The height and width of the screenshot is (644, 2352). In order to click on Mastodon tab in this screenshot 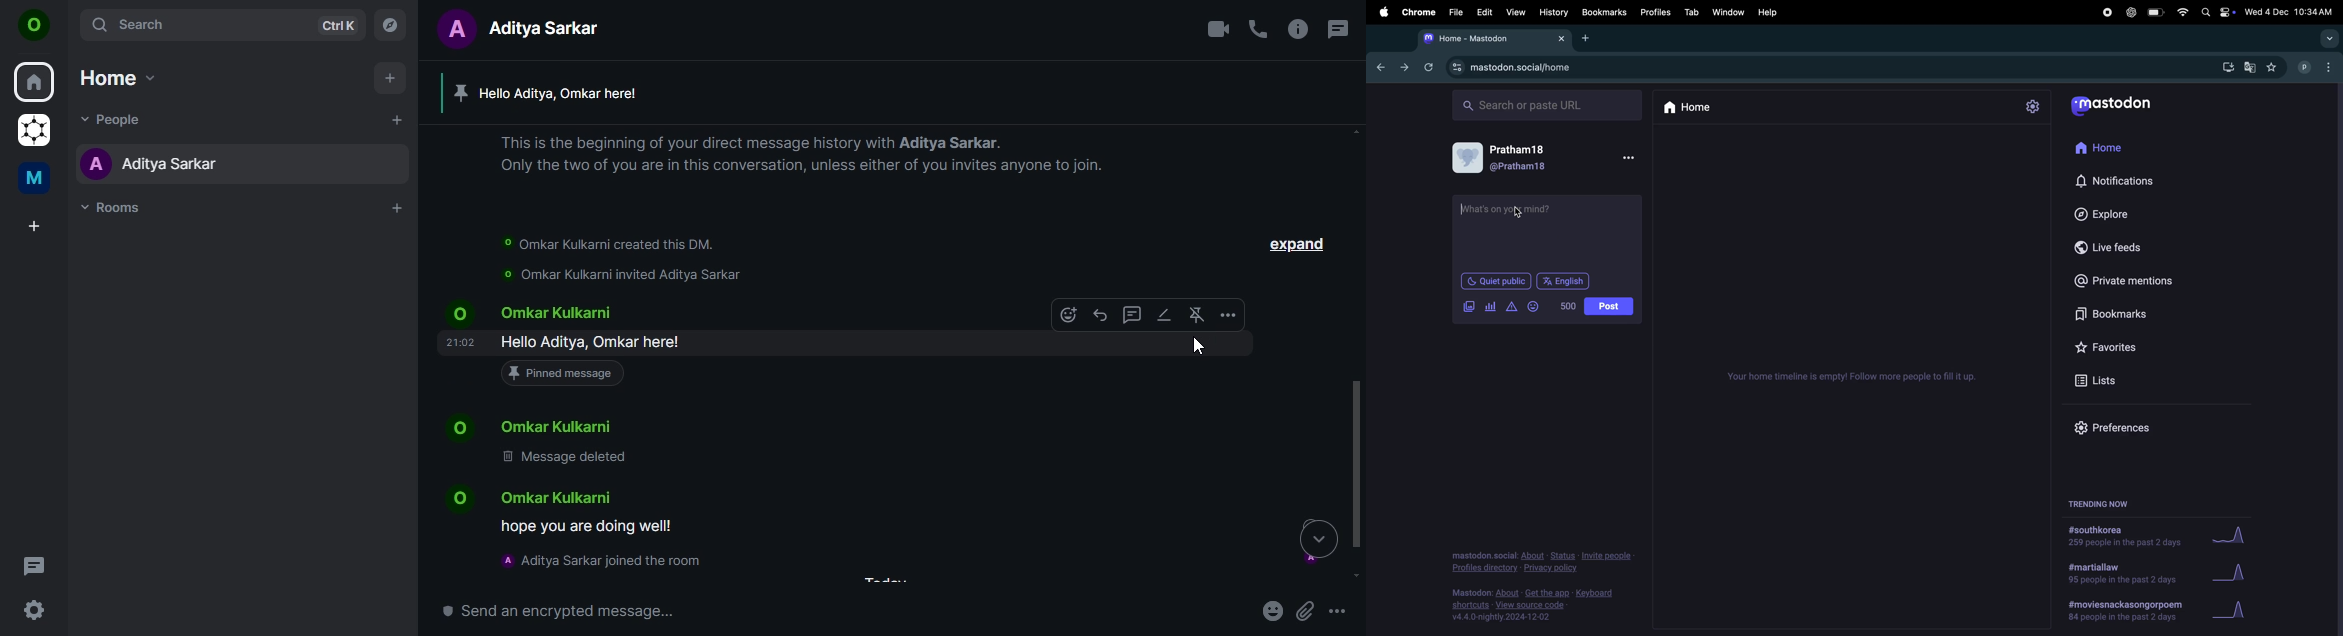, I will do `click(1492, 38)`.